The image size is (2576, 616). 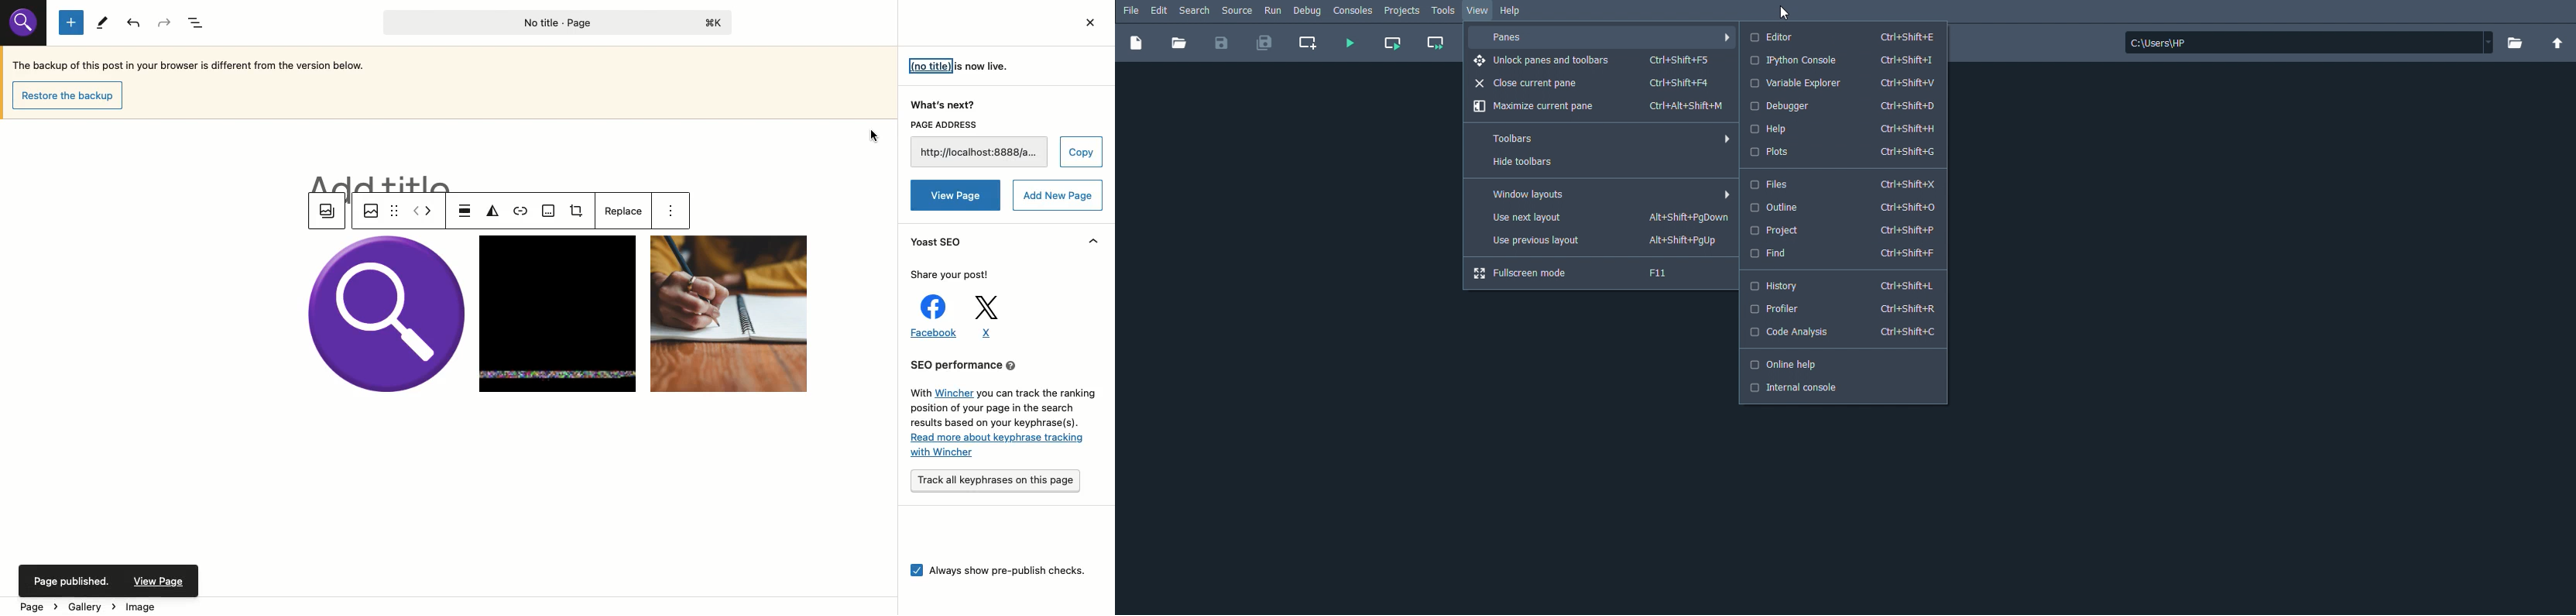 I want to click on Page is live, so click(x=955, y=64).